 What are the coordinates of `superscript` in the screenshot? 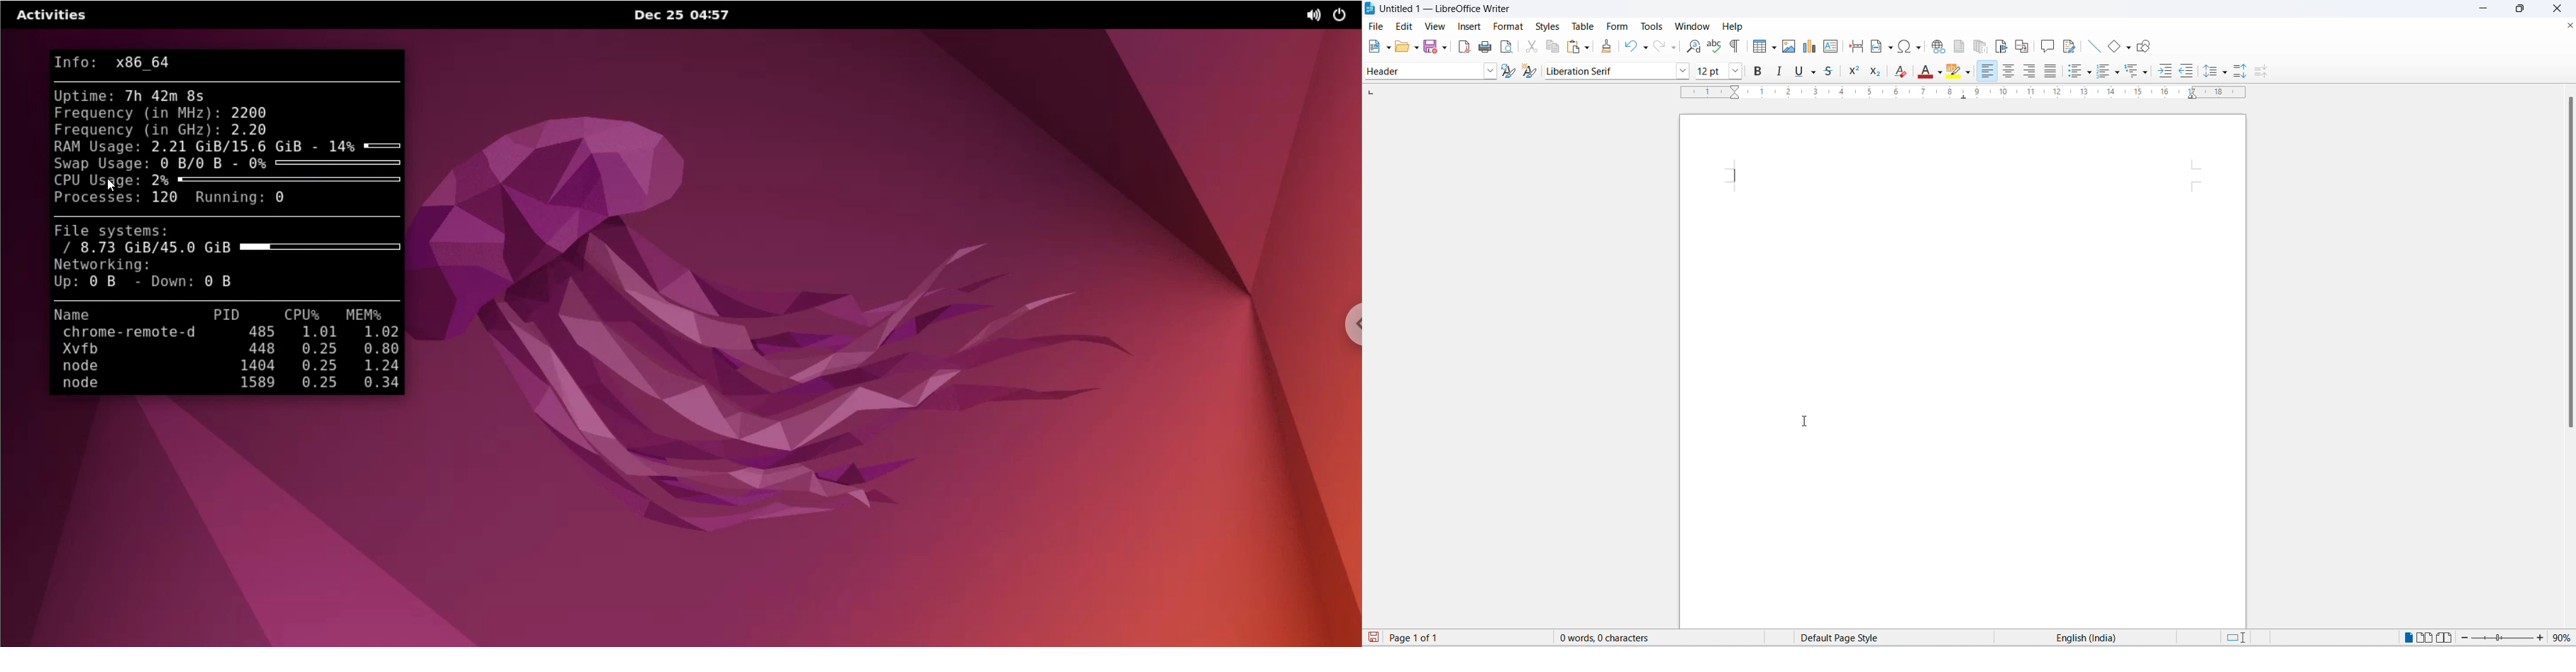 It's located at (1856, 72).